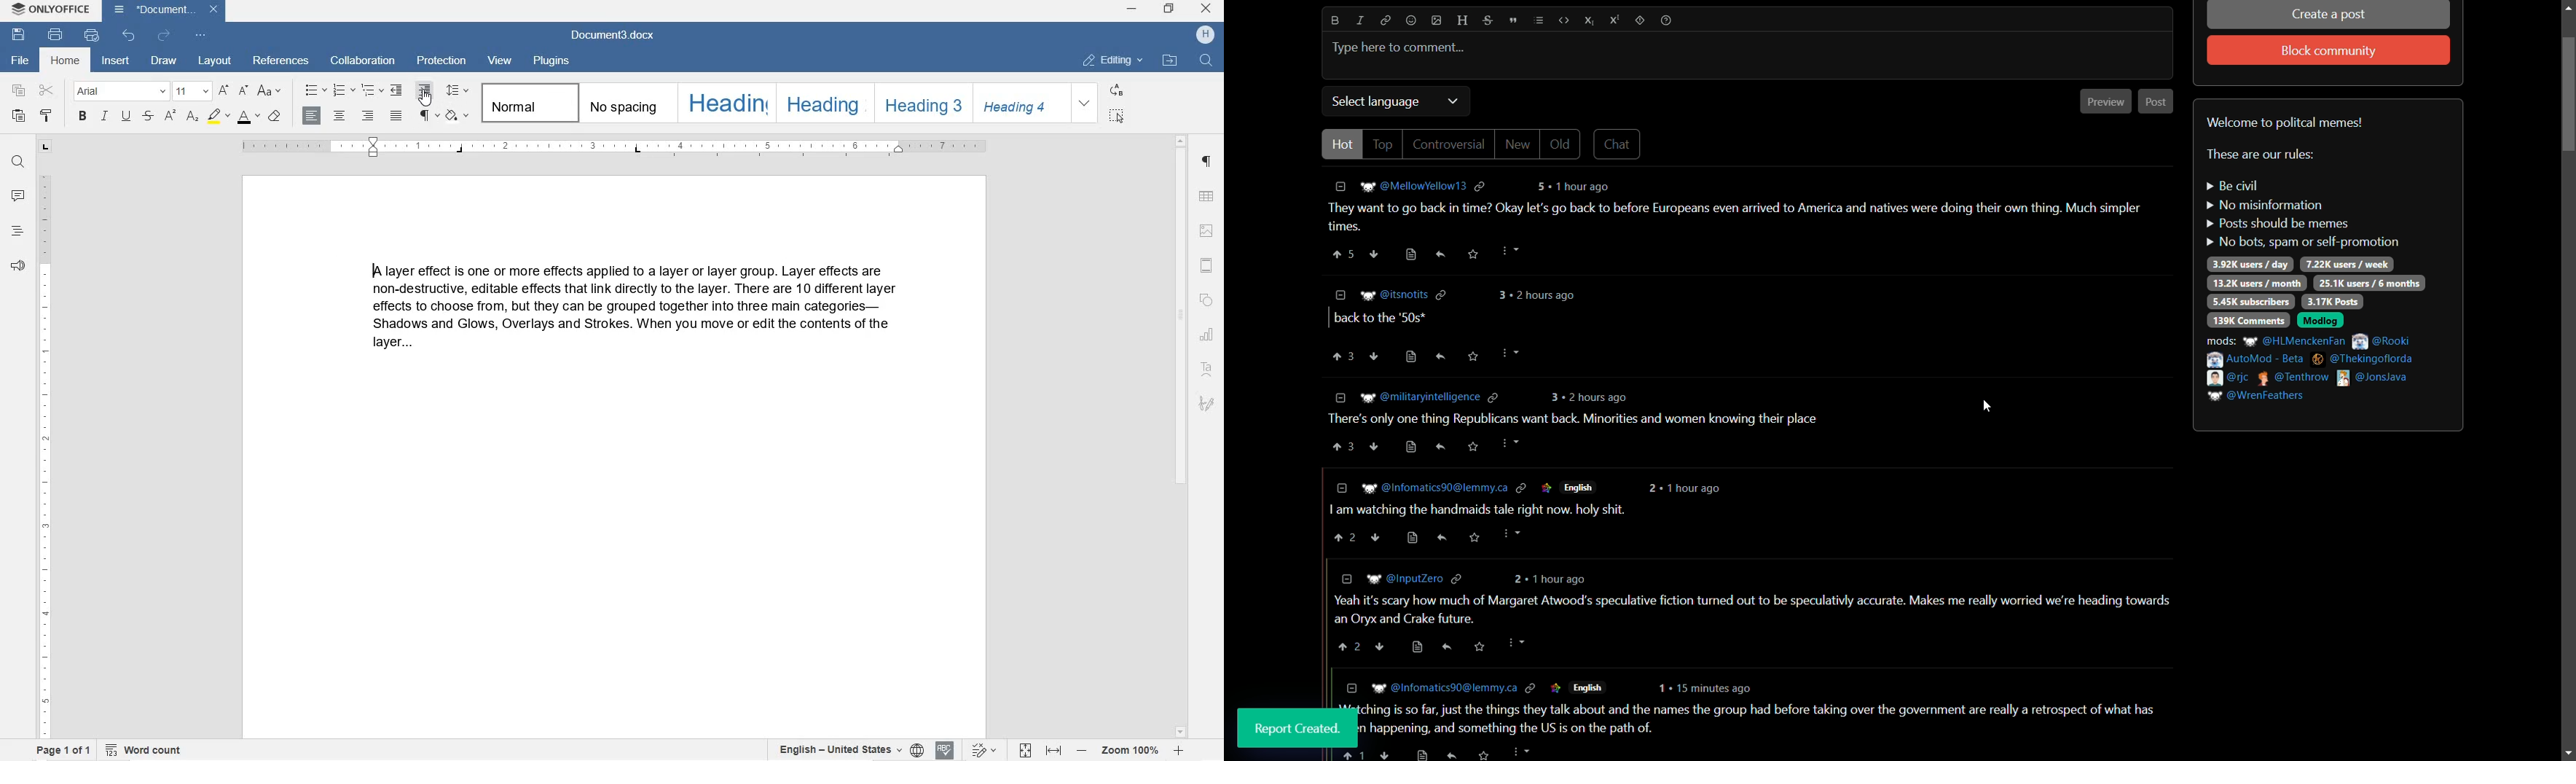  Describe the element at coordinates (1335, 20) in the screenshot. I see `bold` at that location.